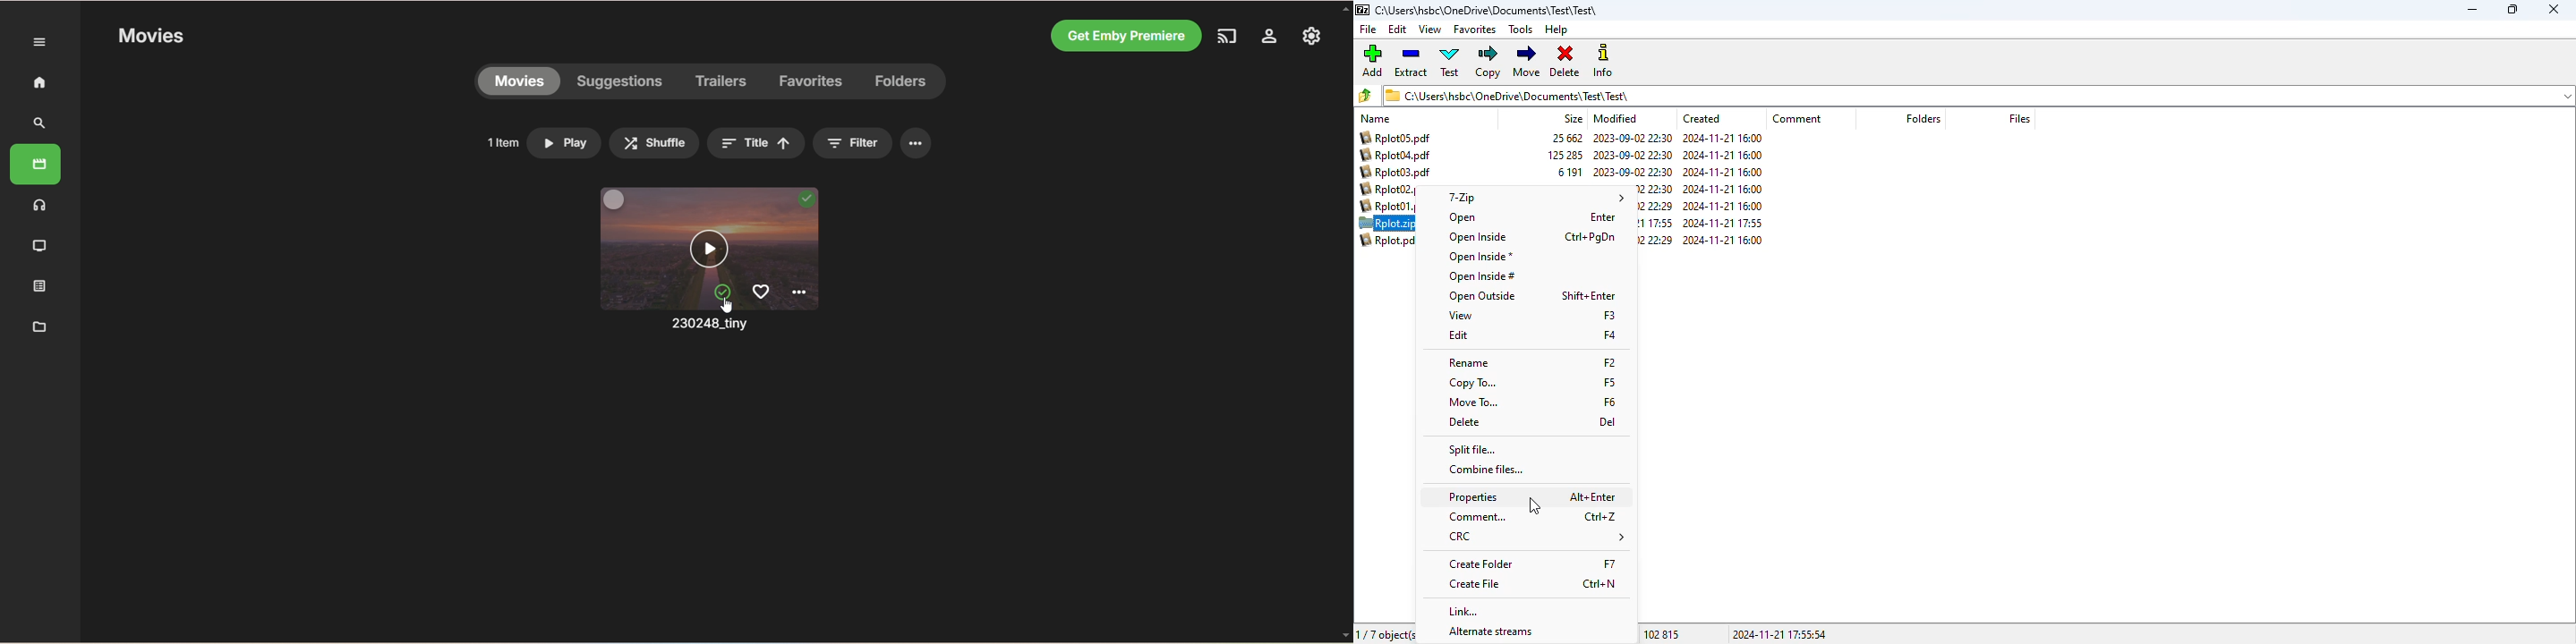 This screenshot has height=644, width=2576. What do you see at coordinates (1390, 224) in the screenshot?
I see `file` at bounding box center [1390, 224].